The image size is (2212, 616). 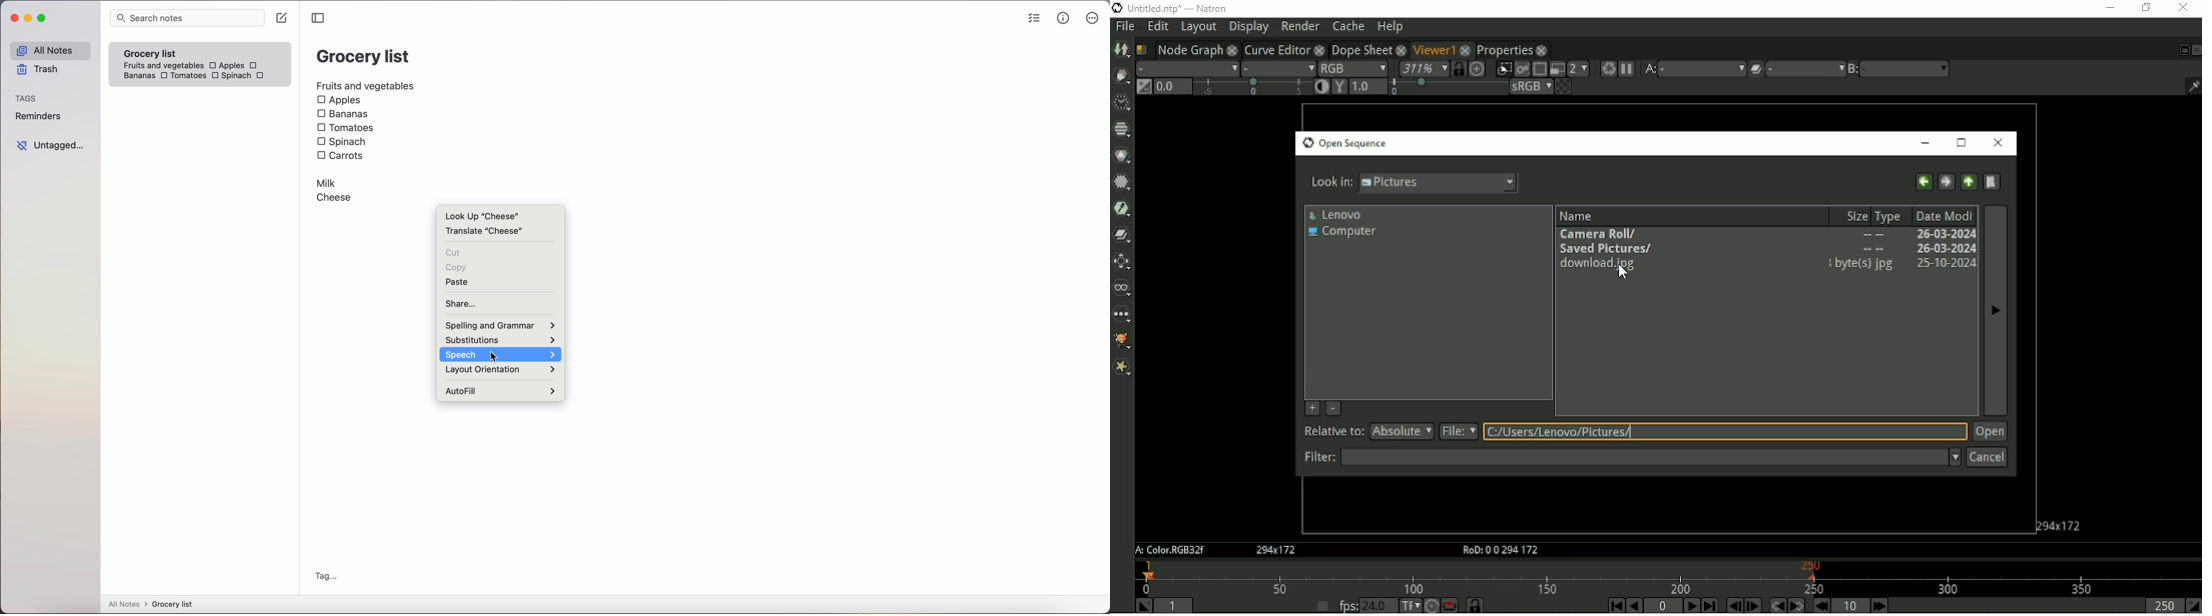 I want to click on metrics, so click(x=1063, y=19).